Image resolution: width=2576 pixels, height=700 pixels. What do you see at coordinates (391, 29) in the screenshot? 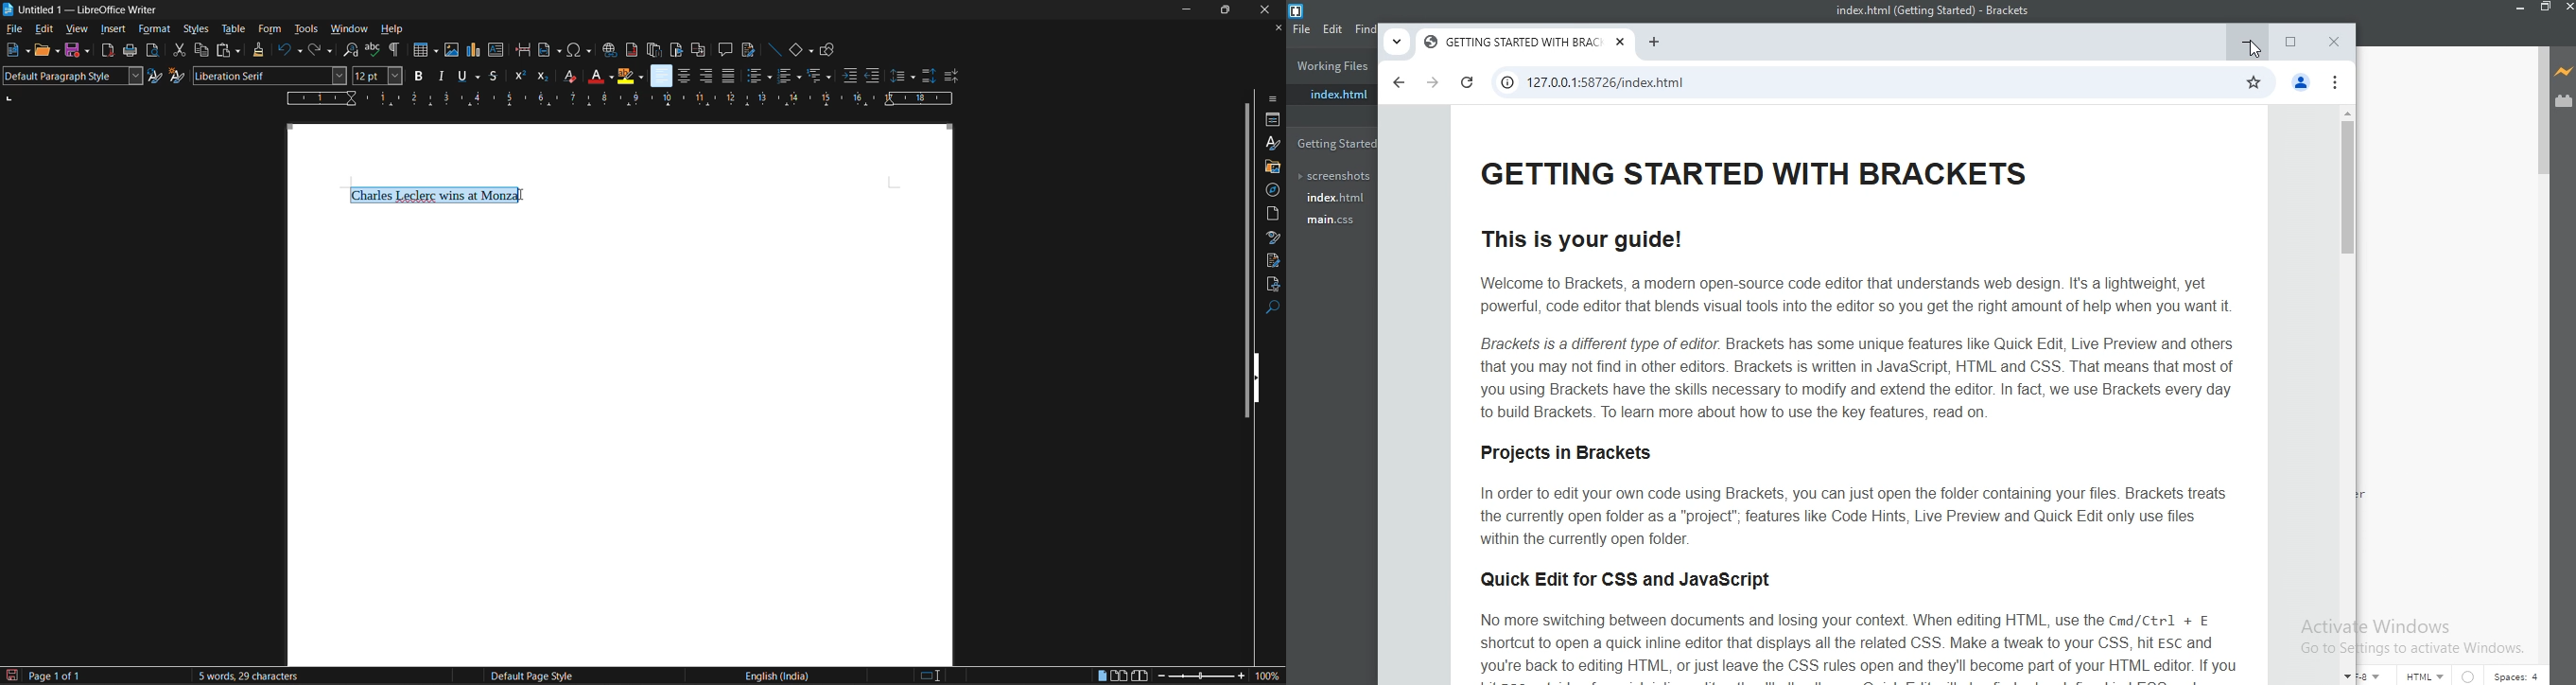
I see `help` at bounding box center [391, 29].